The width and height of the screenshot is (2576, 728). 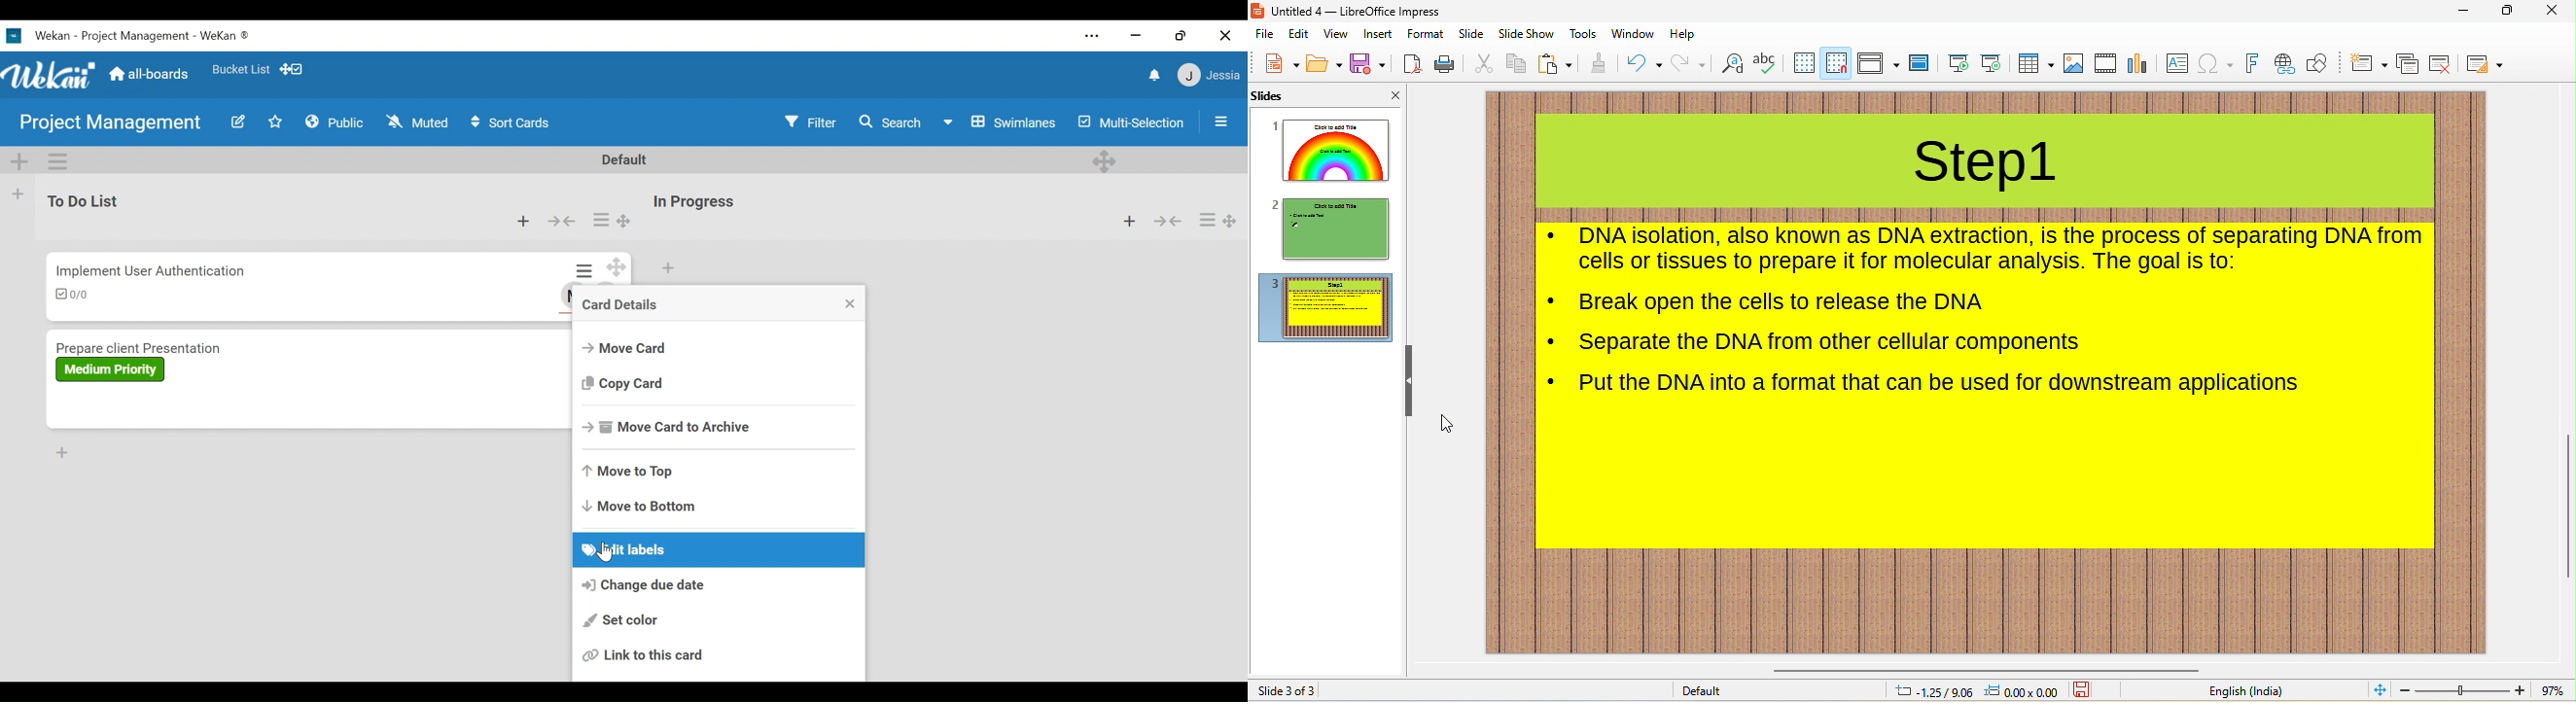 I want to click on display views, so click(x=1879, y=62).